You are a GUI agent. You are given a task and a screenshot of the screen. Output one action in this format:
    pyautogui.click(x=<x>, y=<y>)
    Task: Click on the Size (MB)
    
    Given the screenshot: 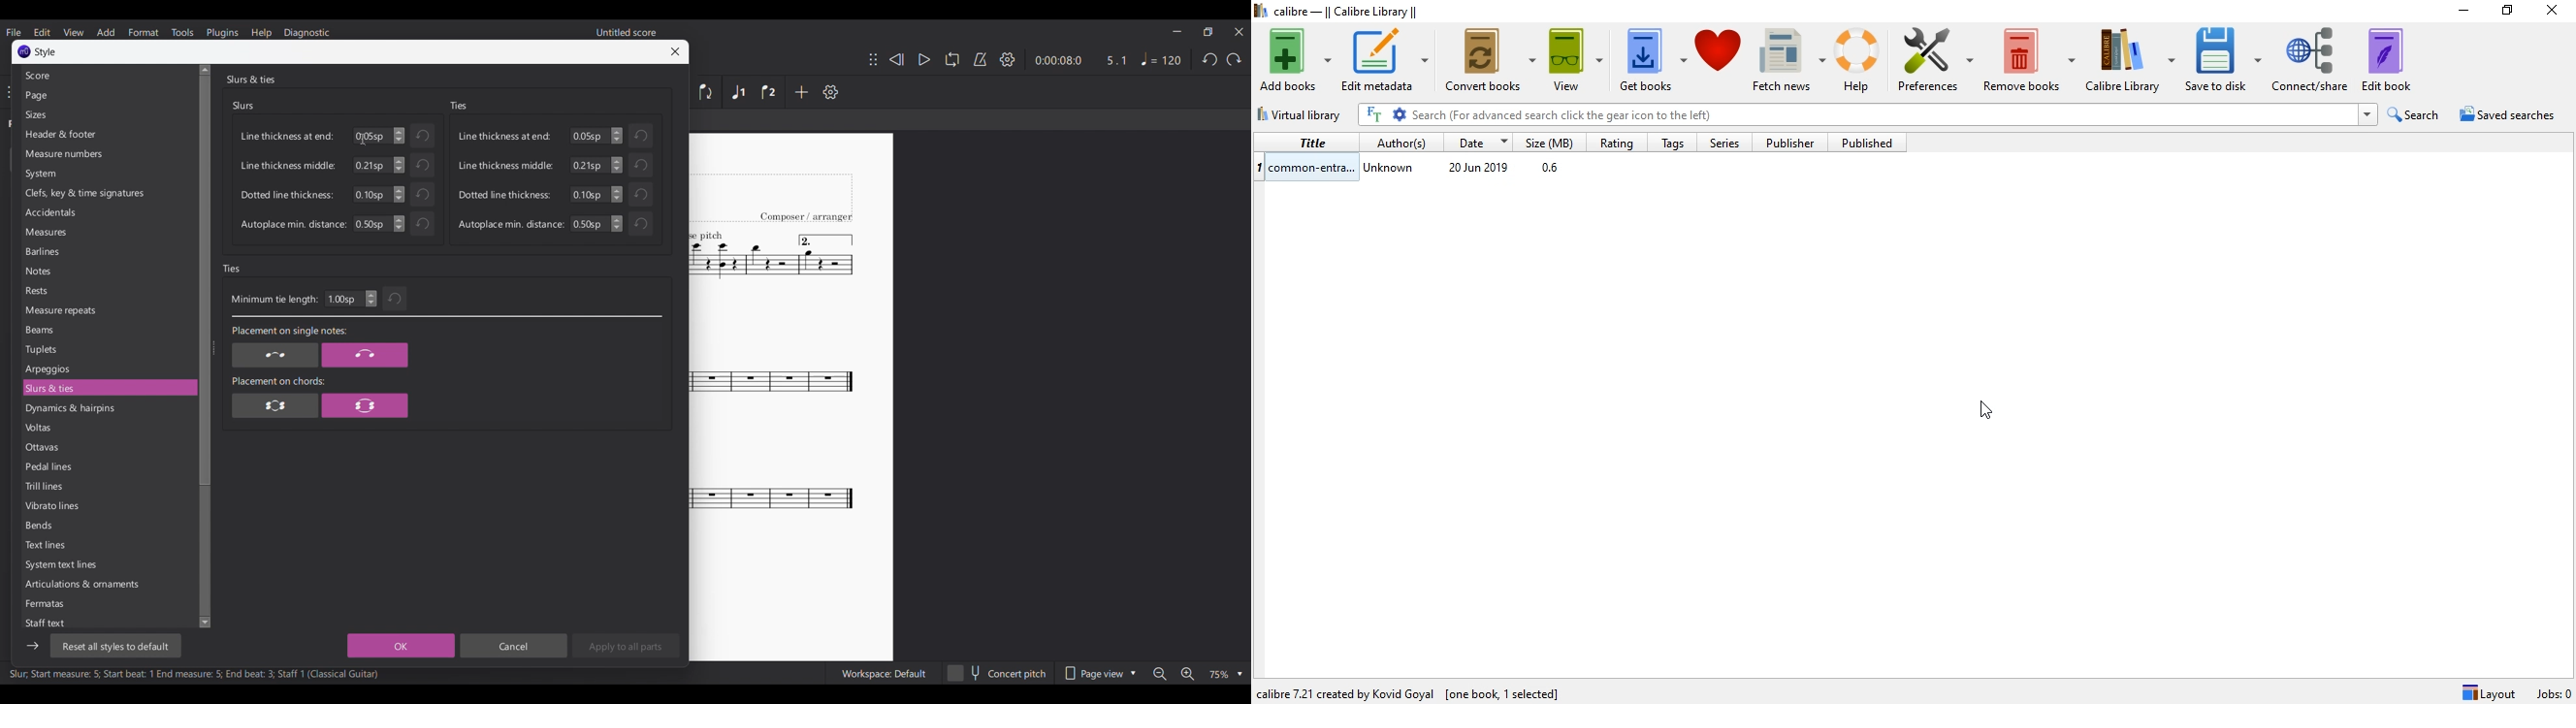 What is the action you would take?
    pyautogui.click(x=1553, y=141)
    